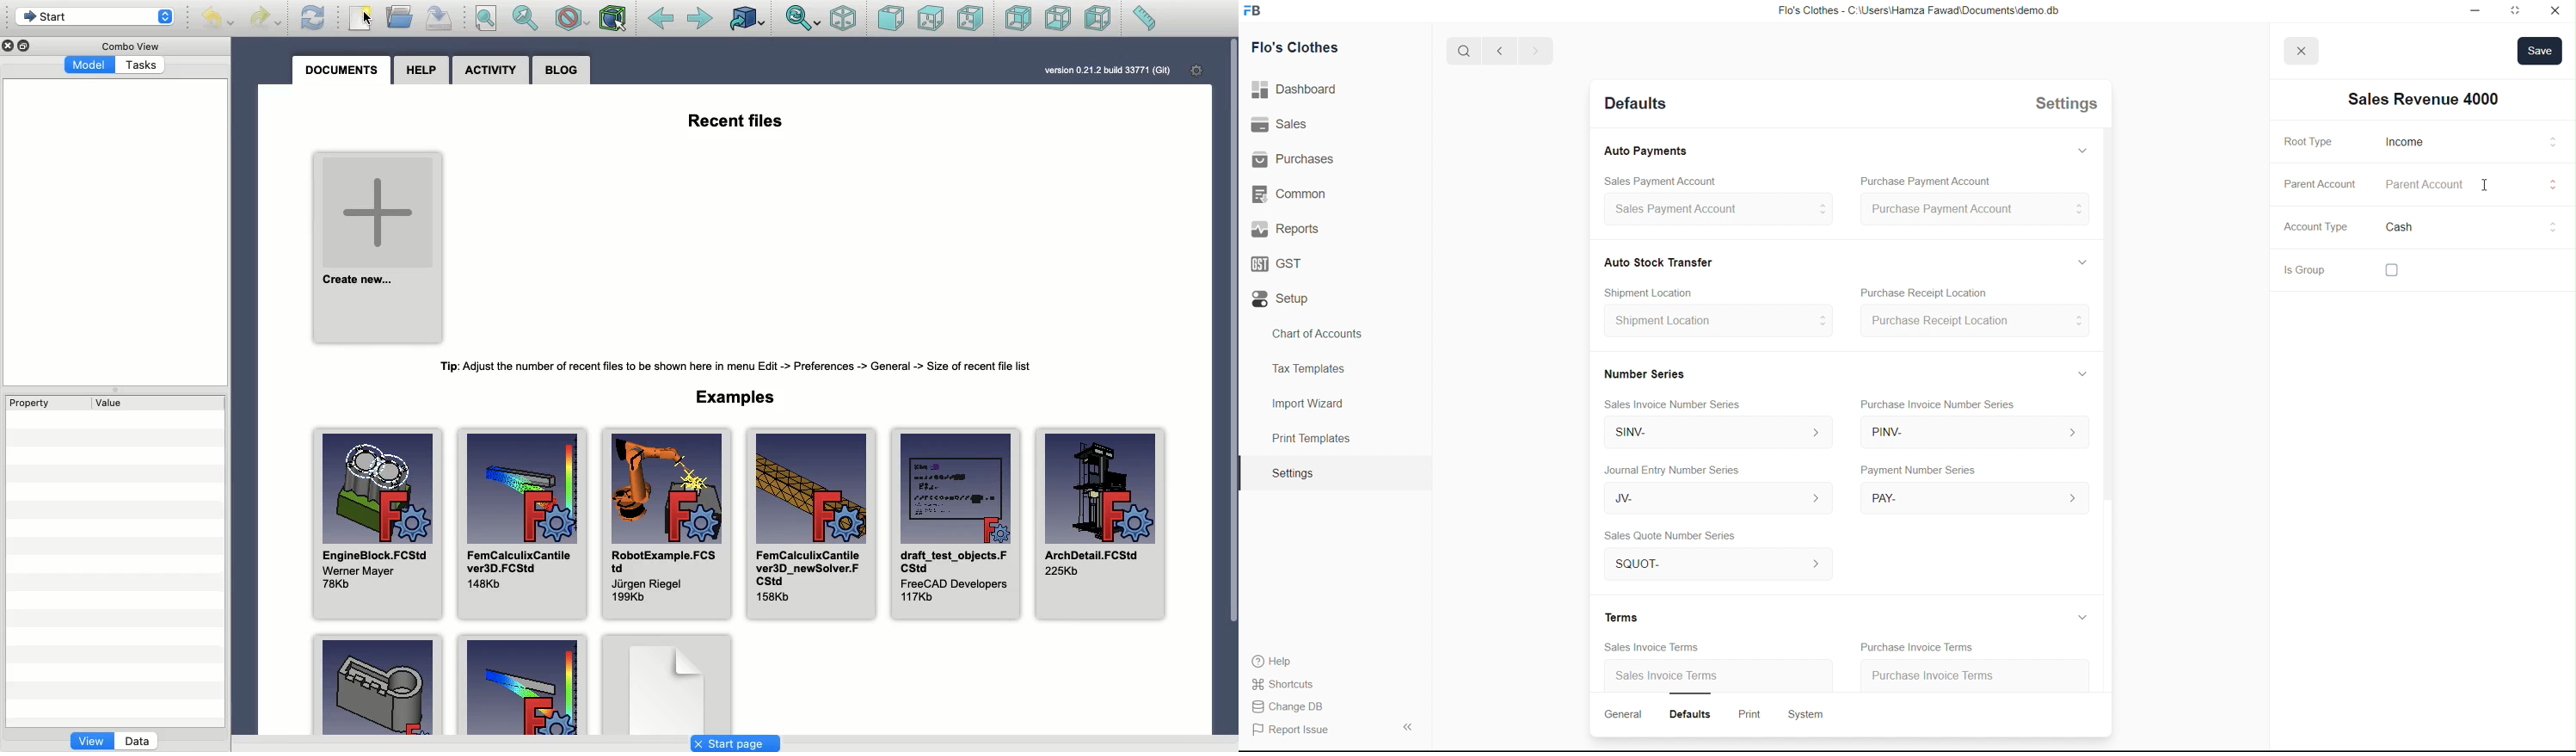 The width and height of the screenshot is (2576, 756). I want to click on Save, so click(443, 18).